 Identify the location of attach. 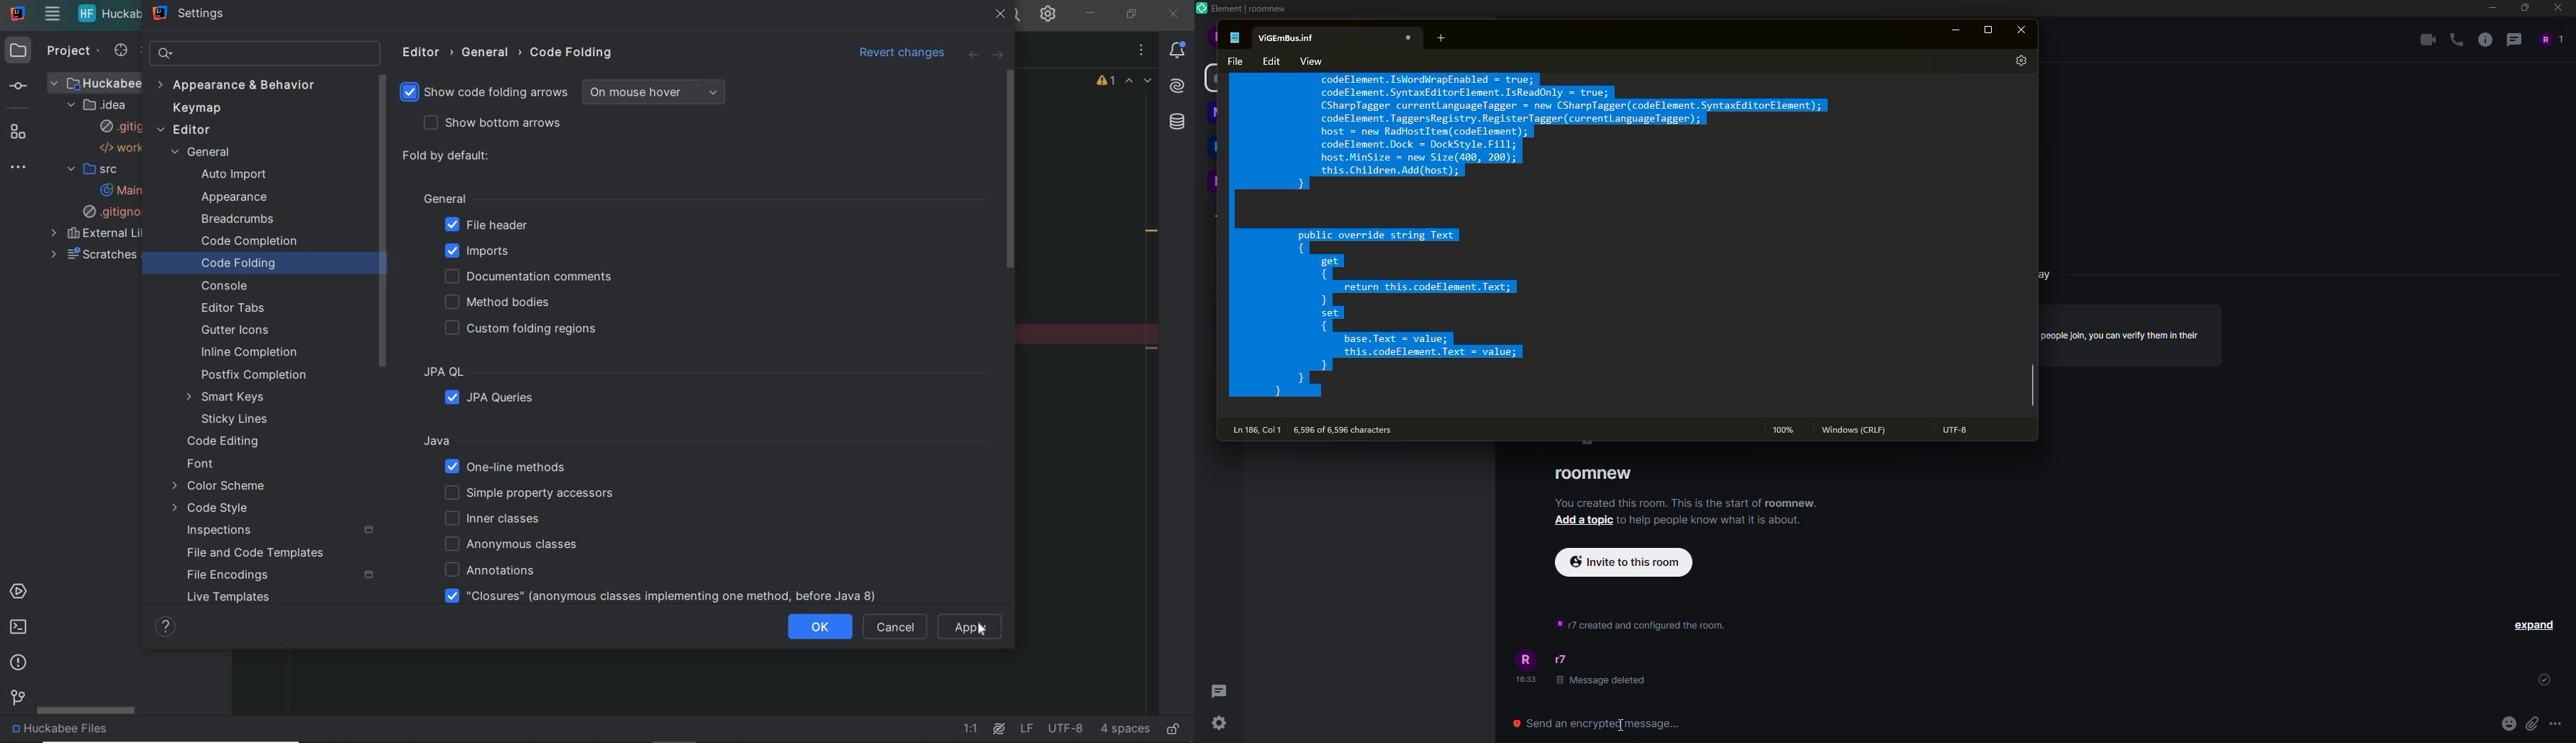
(2531, 722).